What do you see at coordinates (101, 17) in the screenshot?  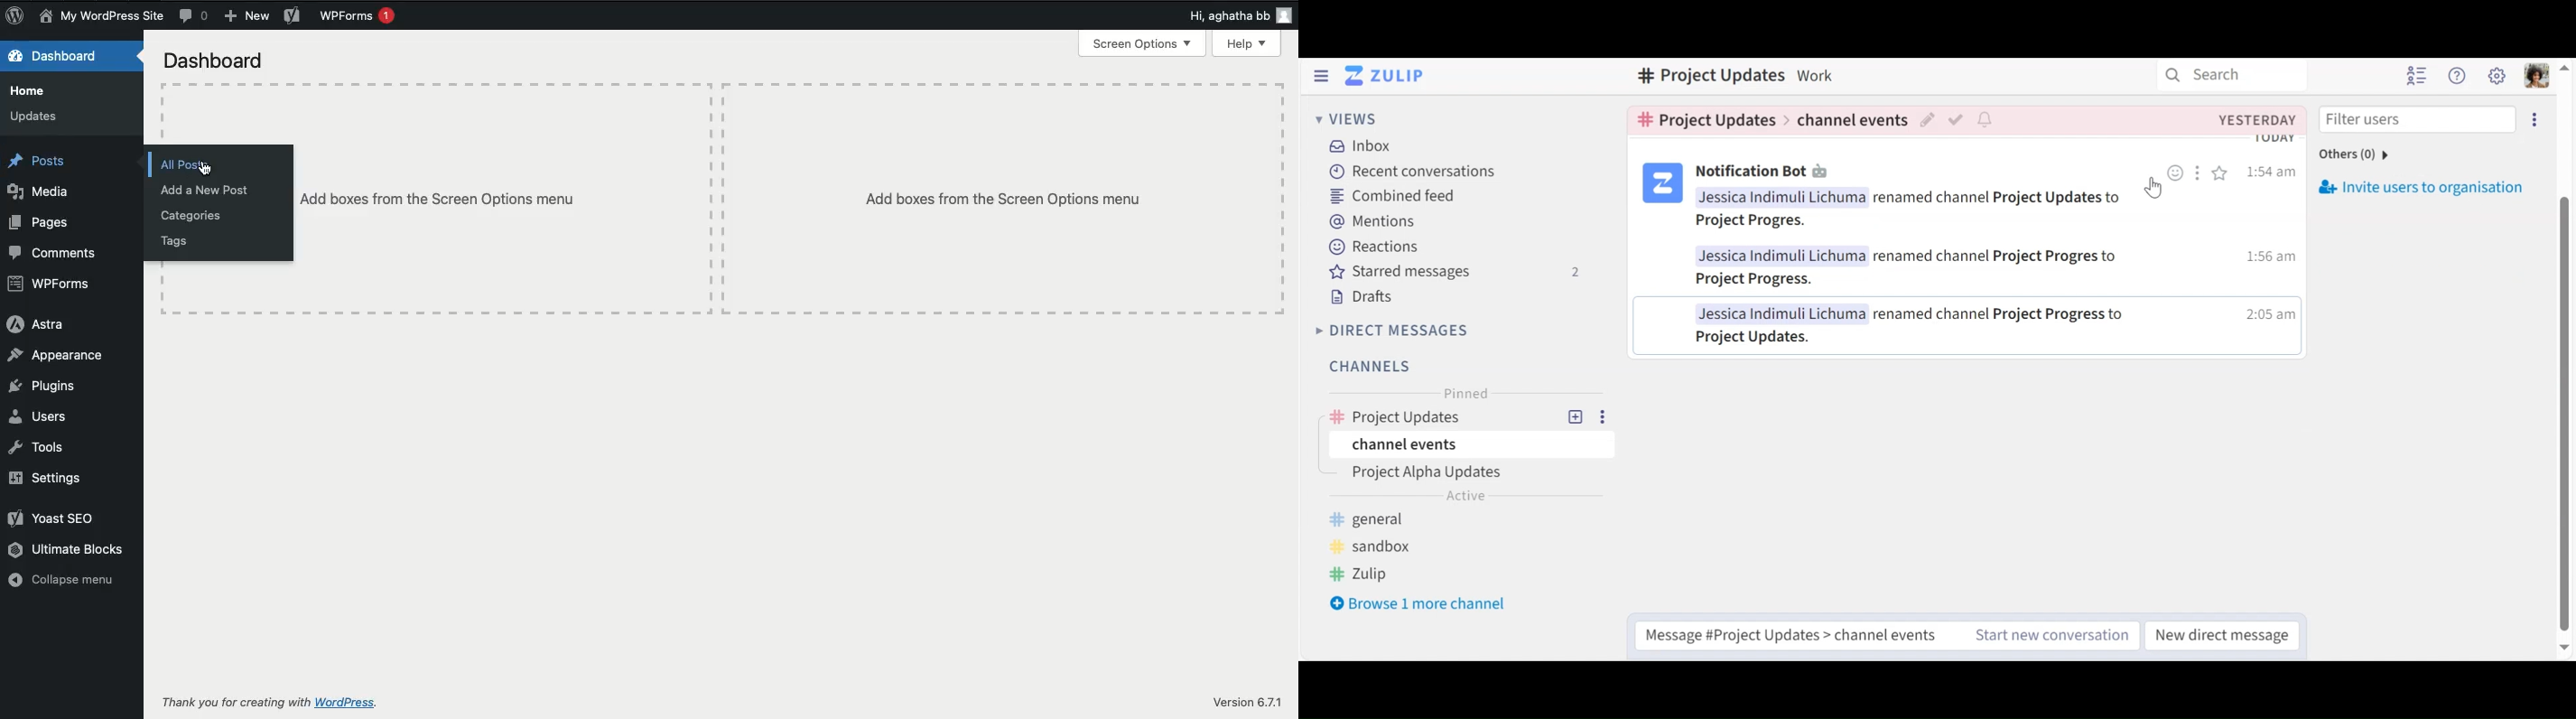 I see `Name` at bounding box center [101, 17].